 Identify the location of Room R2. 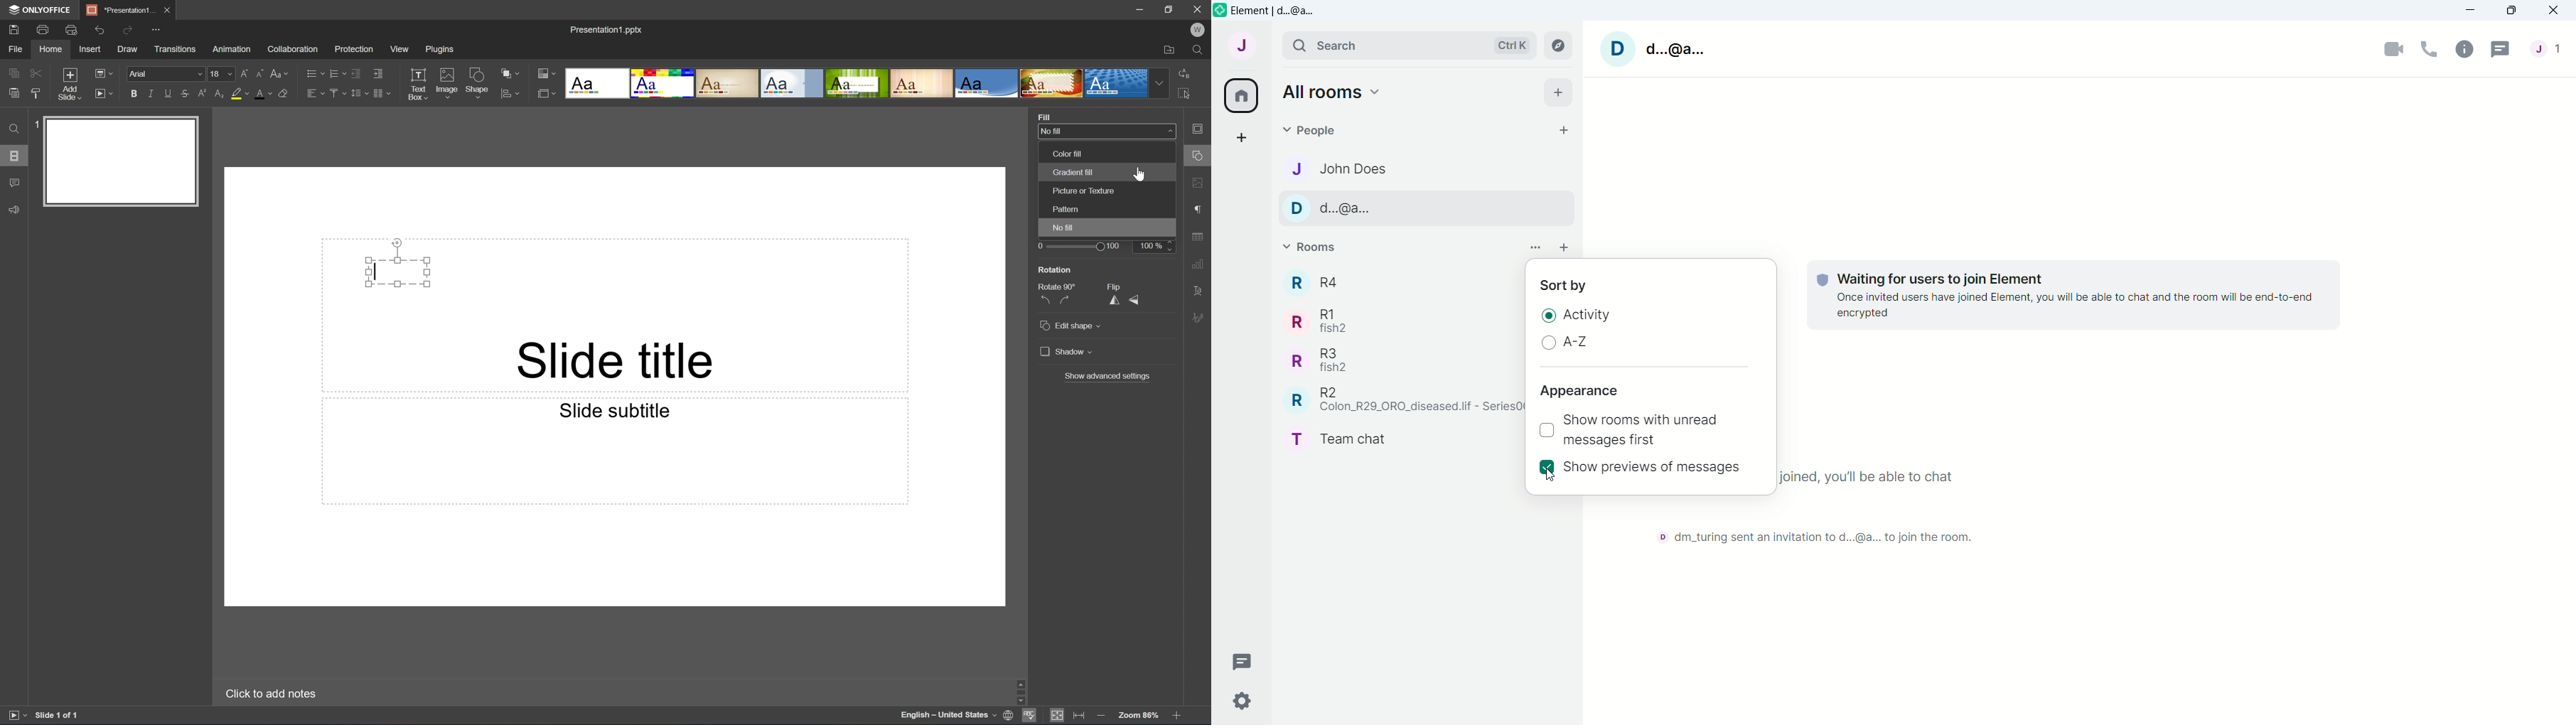
(1398, 401).